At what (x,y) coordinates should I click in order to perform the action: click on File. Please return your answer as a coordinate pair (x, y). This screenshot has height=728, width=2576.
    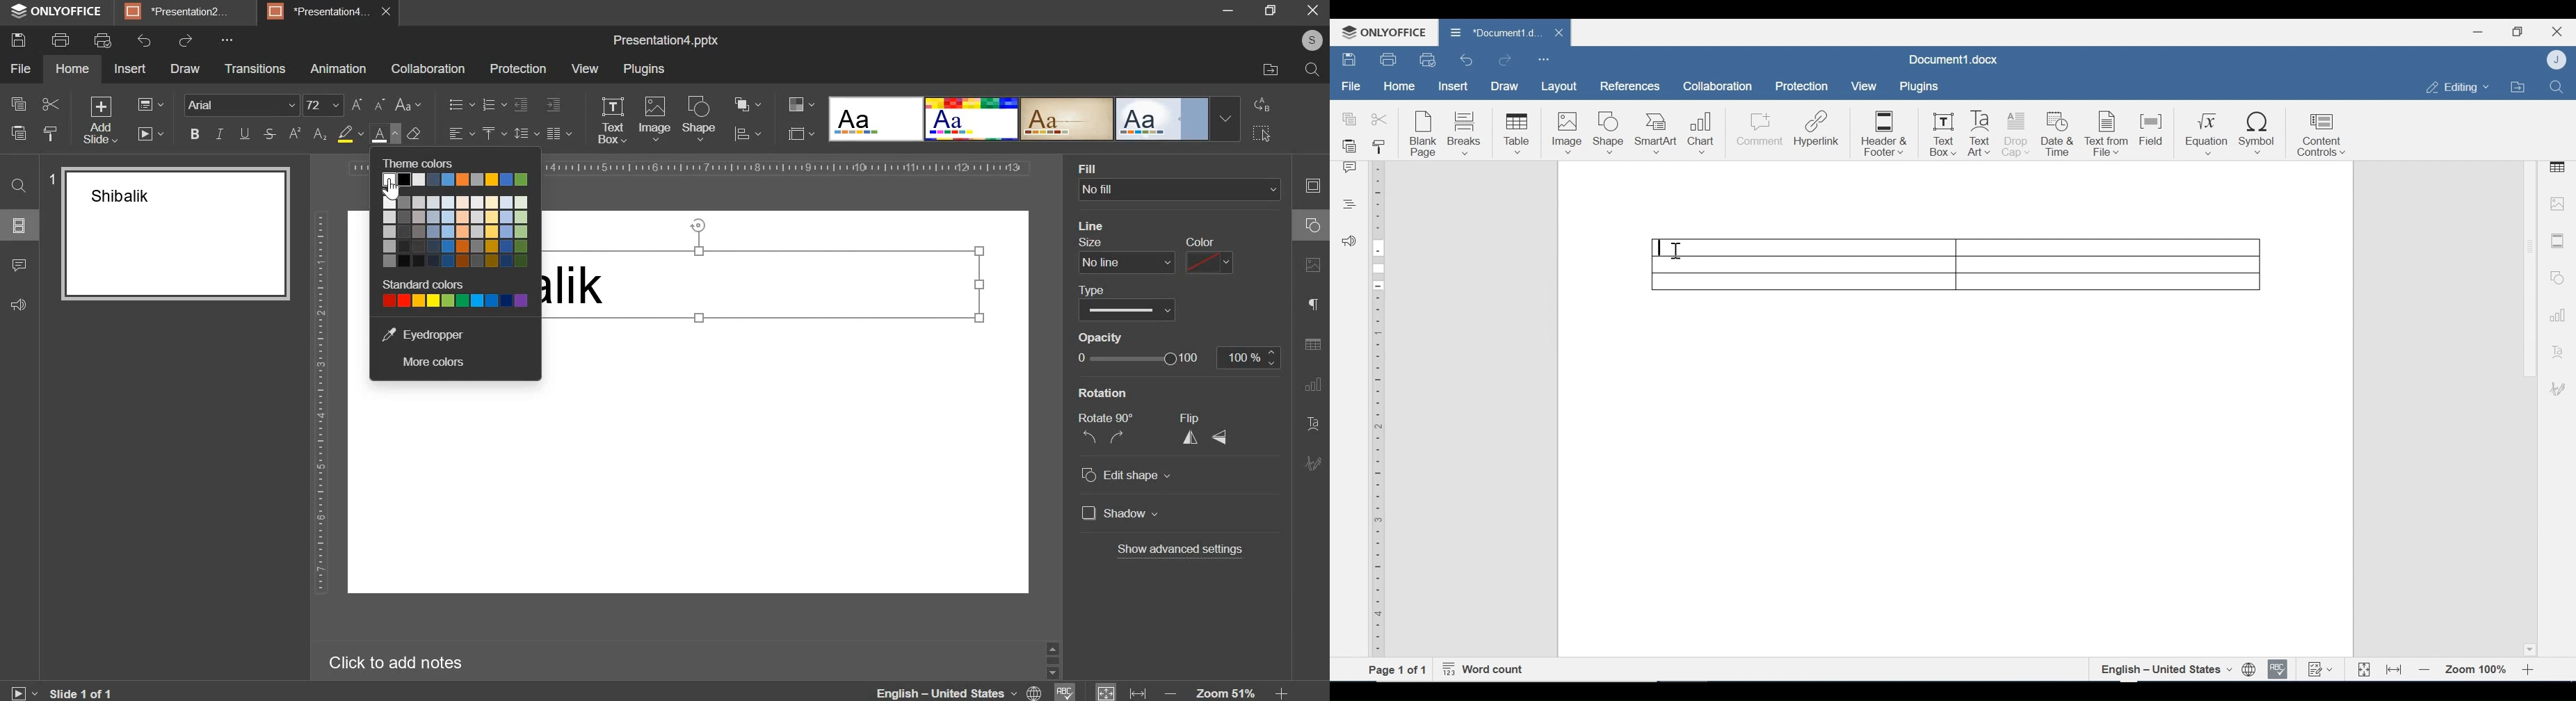
    Looking at the image, I should click on (1263, 71).